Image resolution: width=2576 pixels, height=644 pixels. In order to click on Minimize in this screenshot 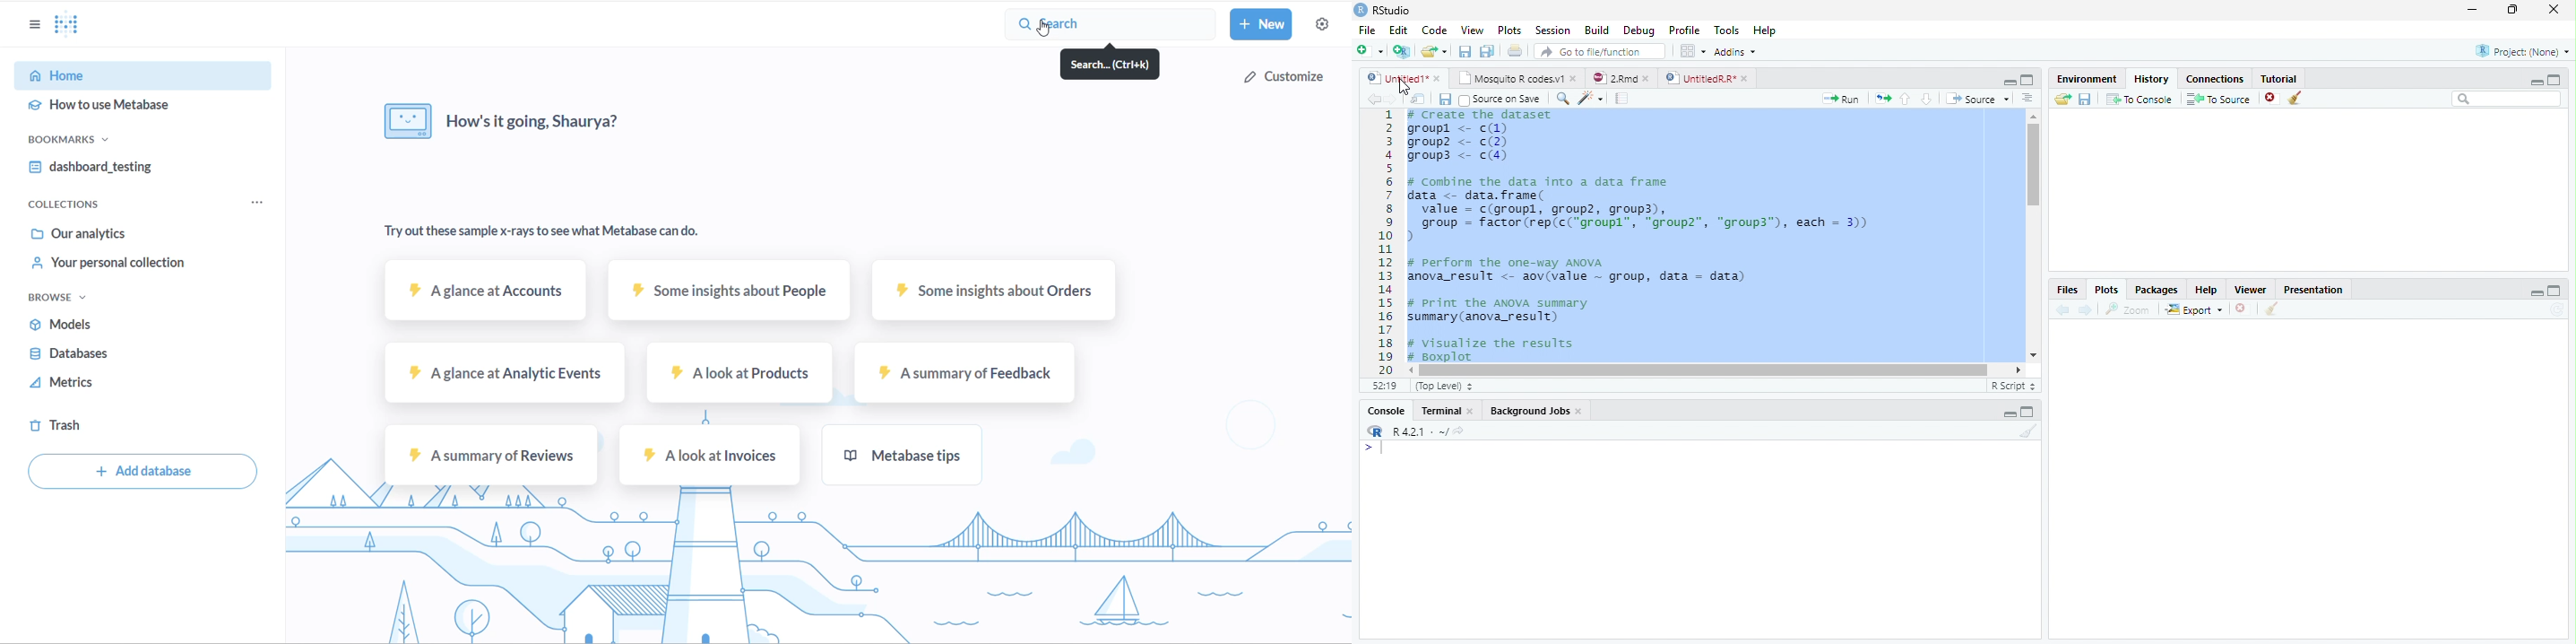, I will do `click(2010, 415)`.